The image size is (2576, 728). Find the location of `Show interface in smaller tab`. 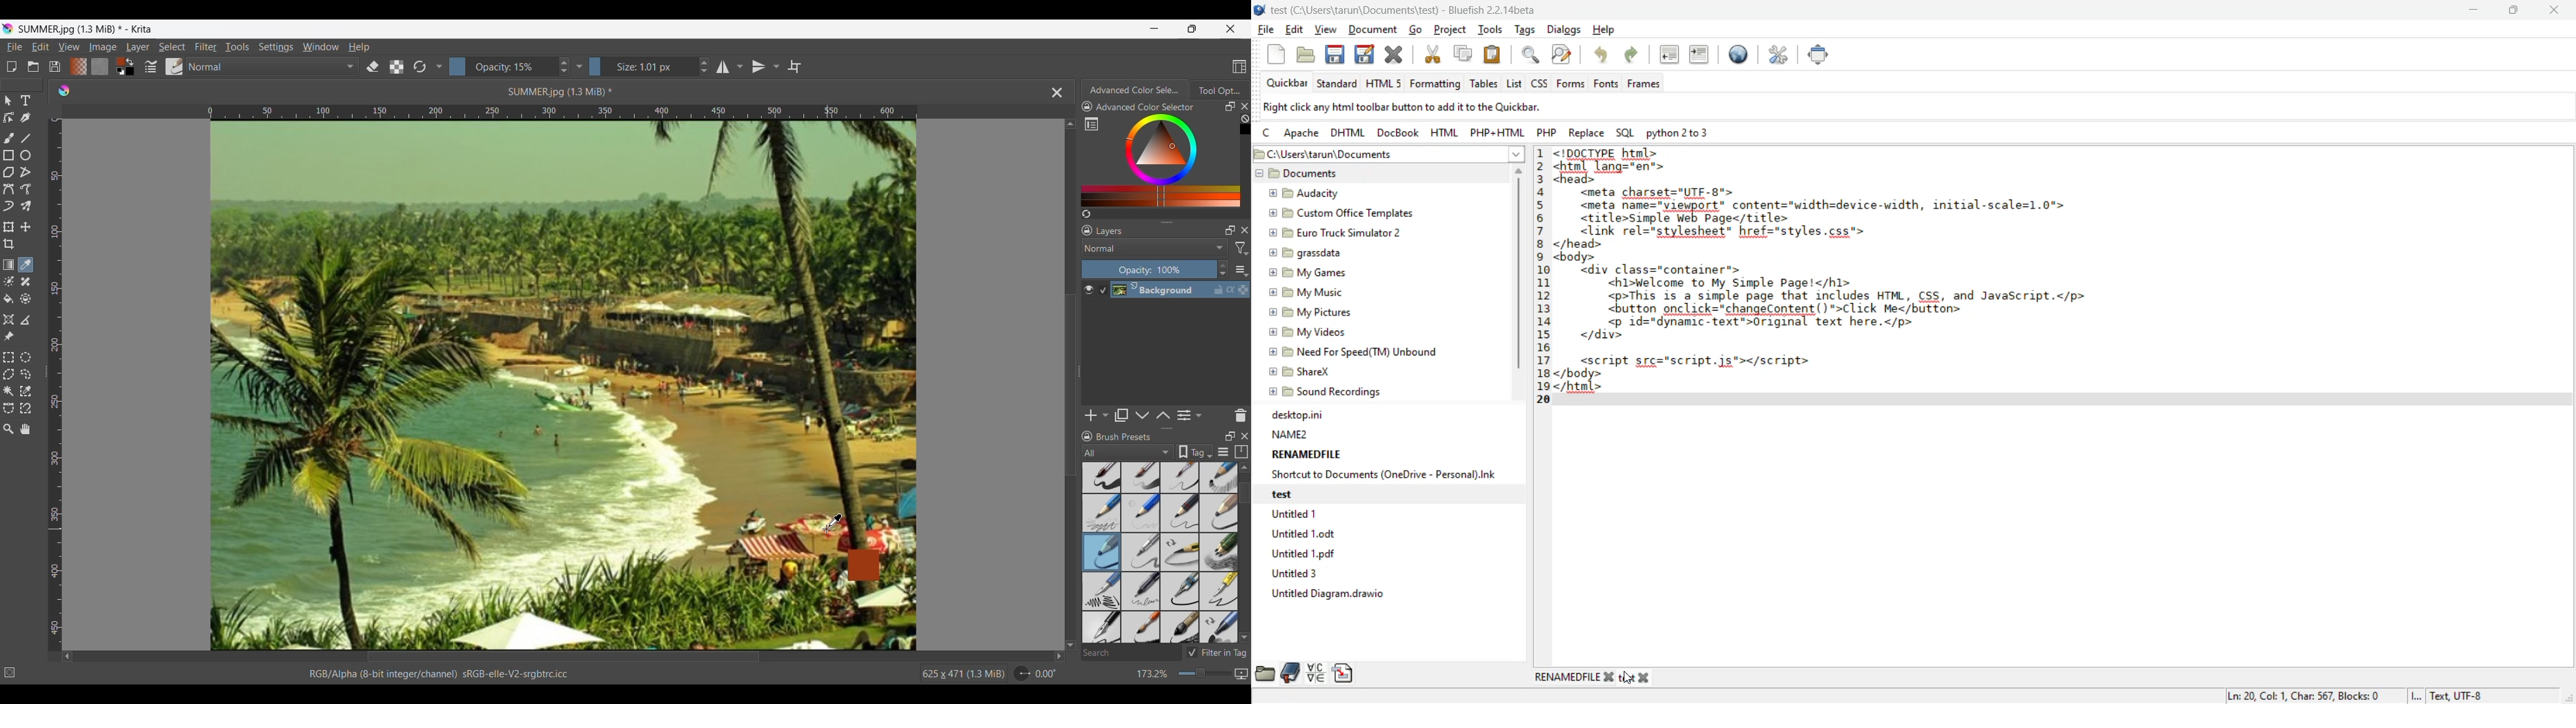

Show interface in smaller tab is located at coordinates (1193, 29).